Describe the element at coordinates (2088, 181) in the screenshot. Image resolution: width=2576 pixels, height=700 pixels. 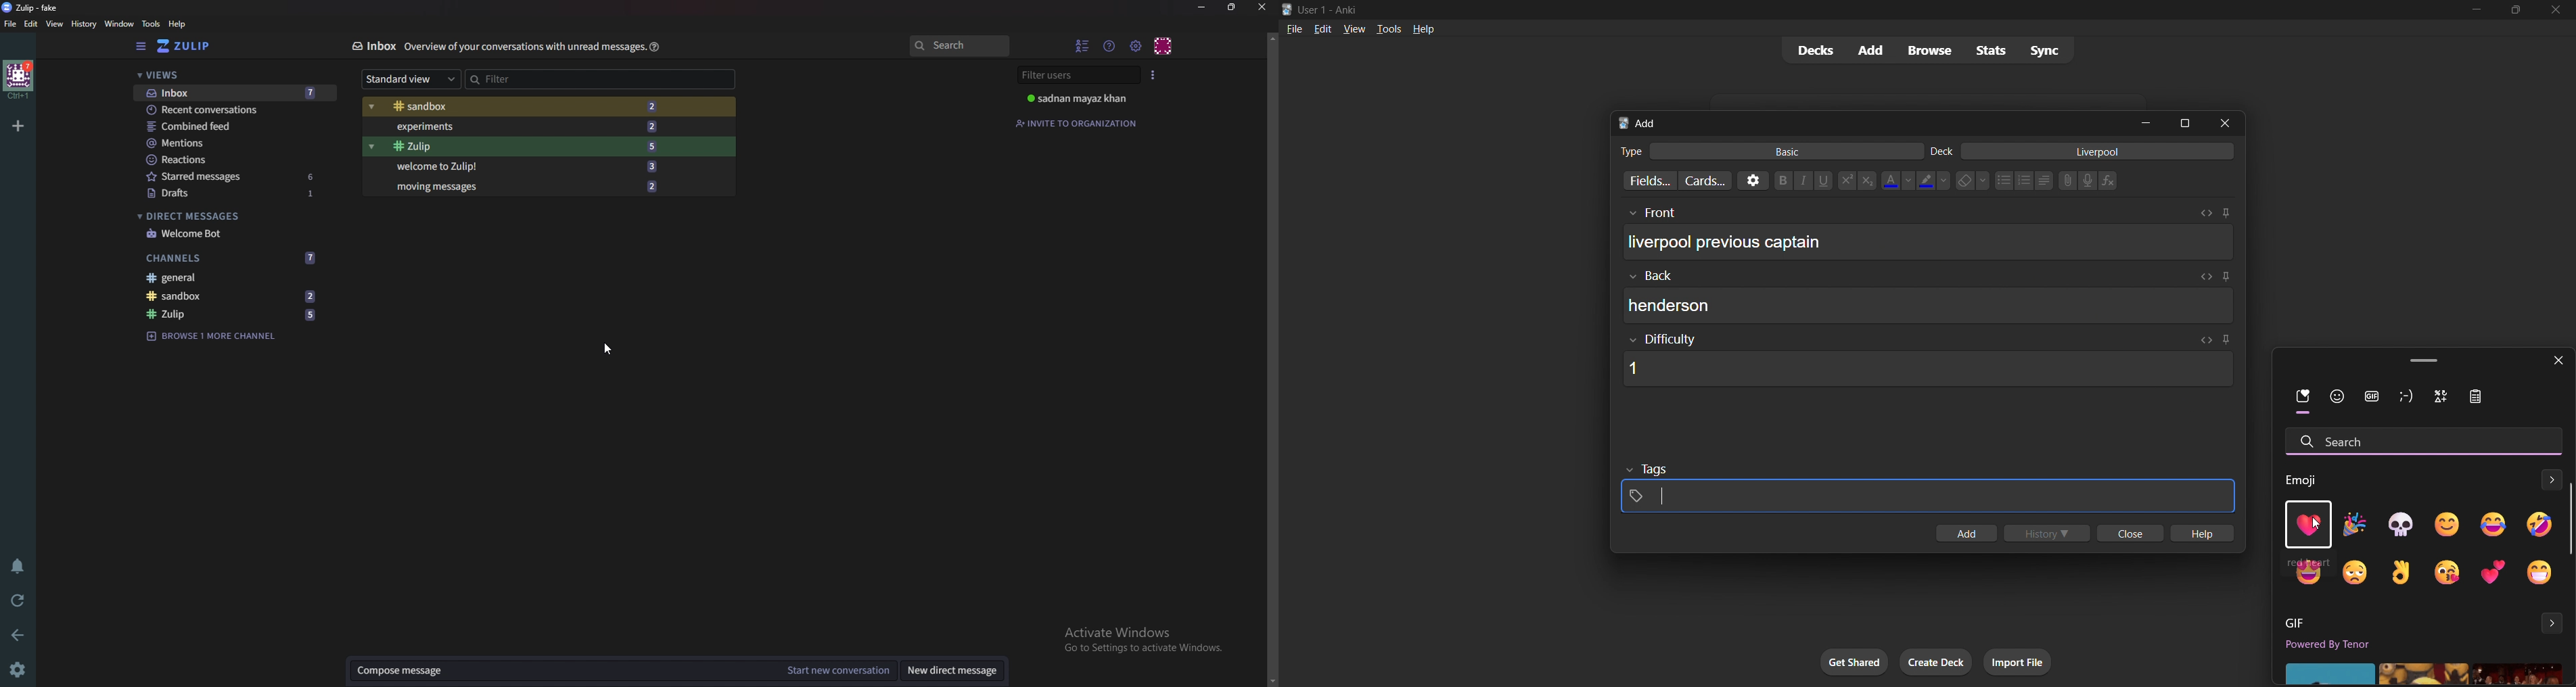
I see `microphone` at that location.